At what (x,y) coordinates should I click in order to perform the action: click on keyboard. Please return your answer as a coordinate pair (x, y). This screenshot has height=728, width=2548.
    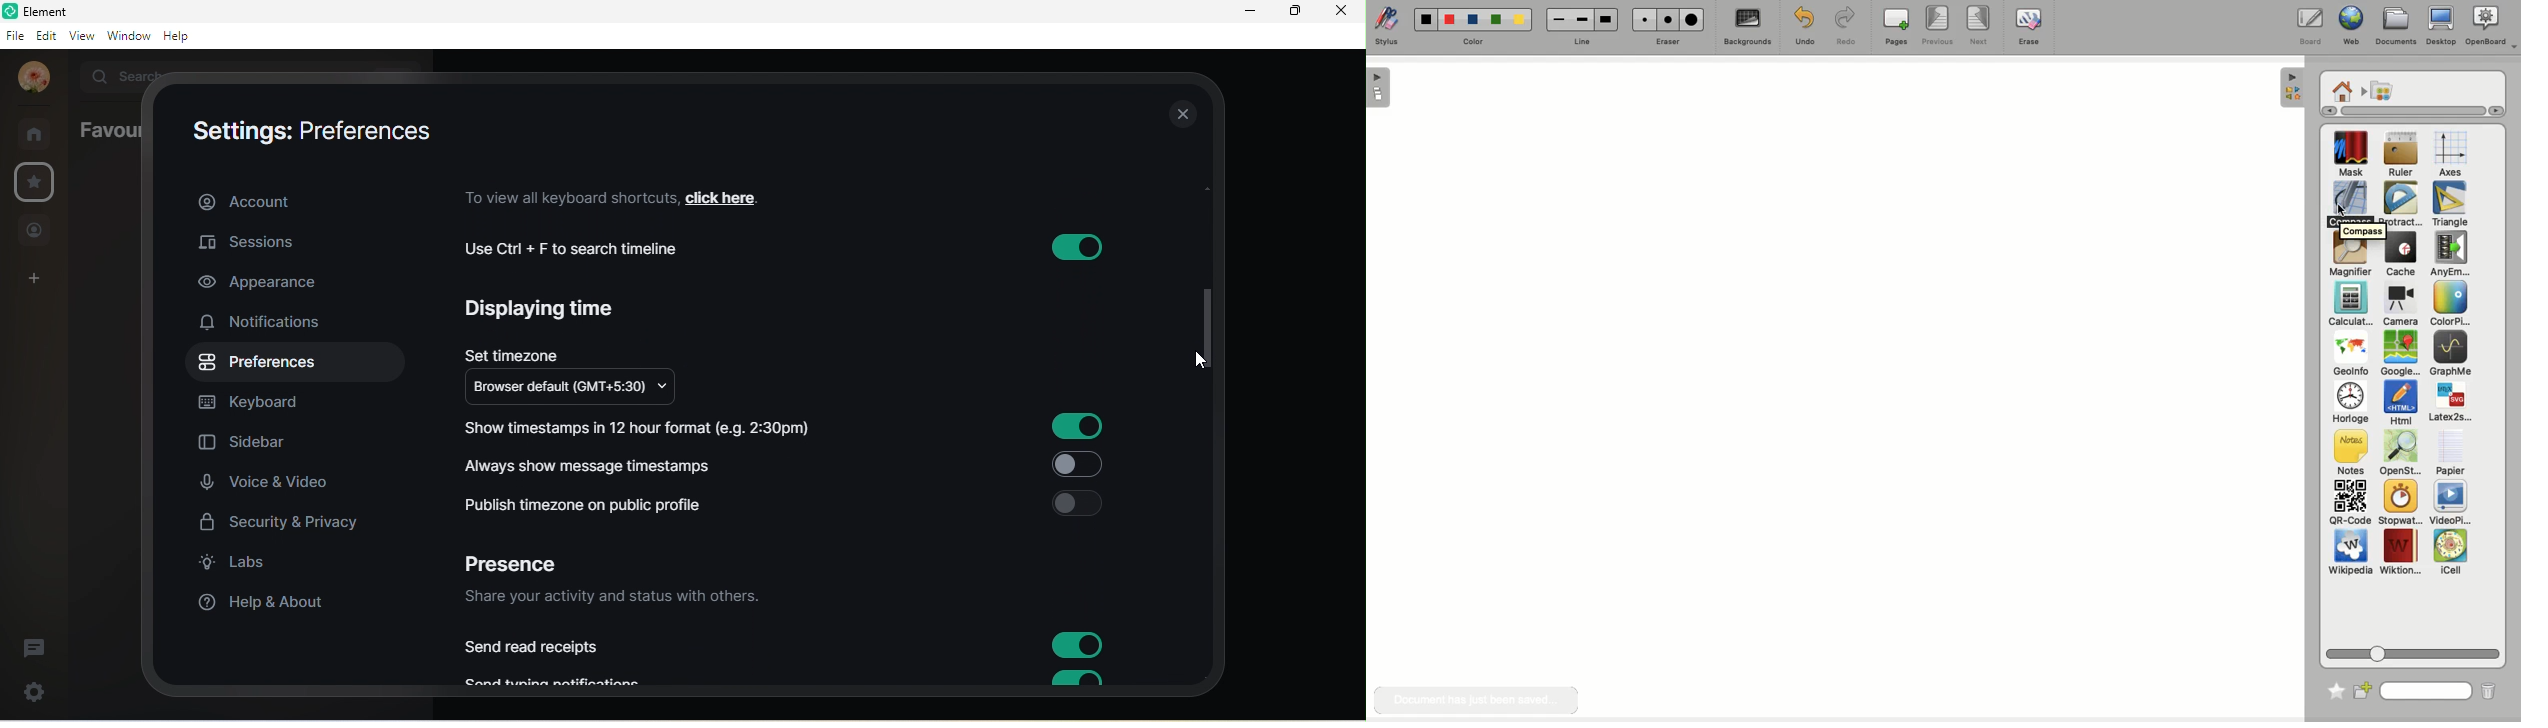
    Looking at the image, I should click on (264, 402).